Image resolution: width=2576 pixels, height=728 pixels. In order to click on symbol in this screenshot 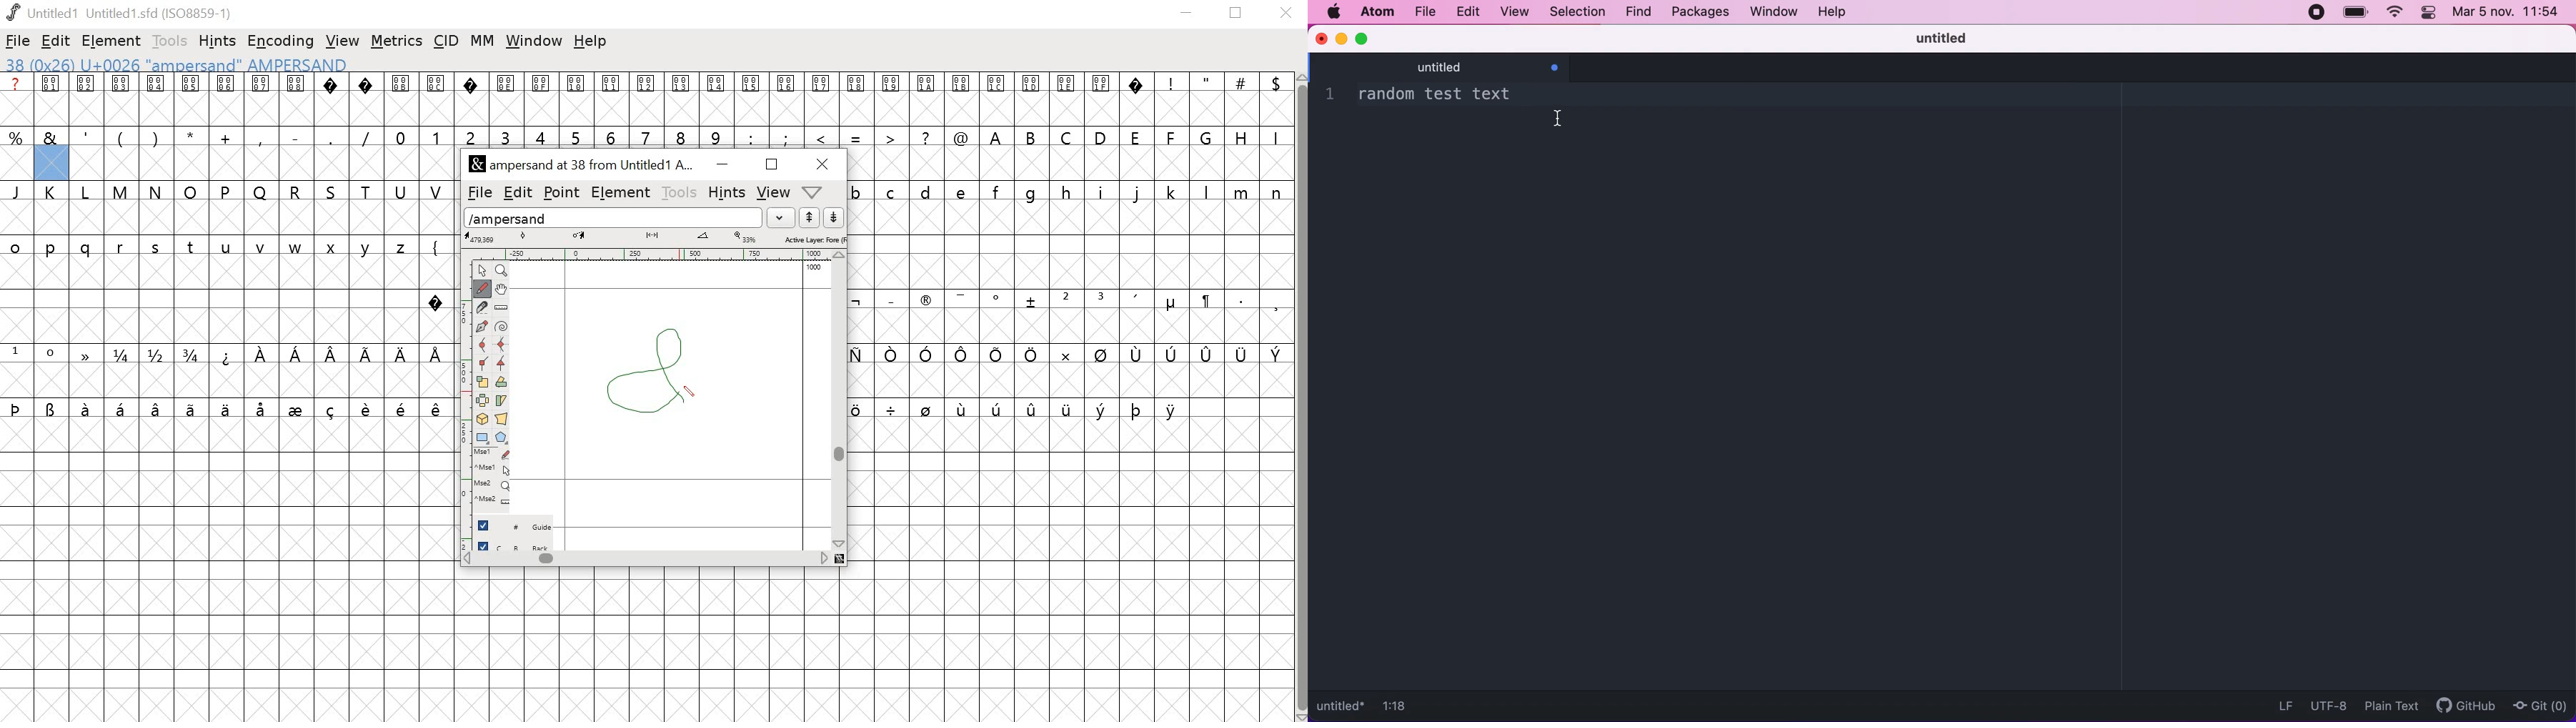, I will do `click(1138, 355)`.